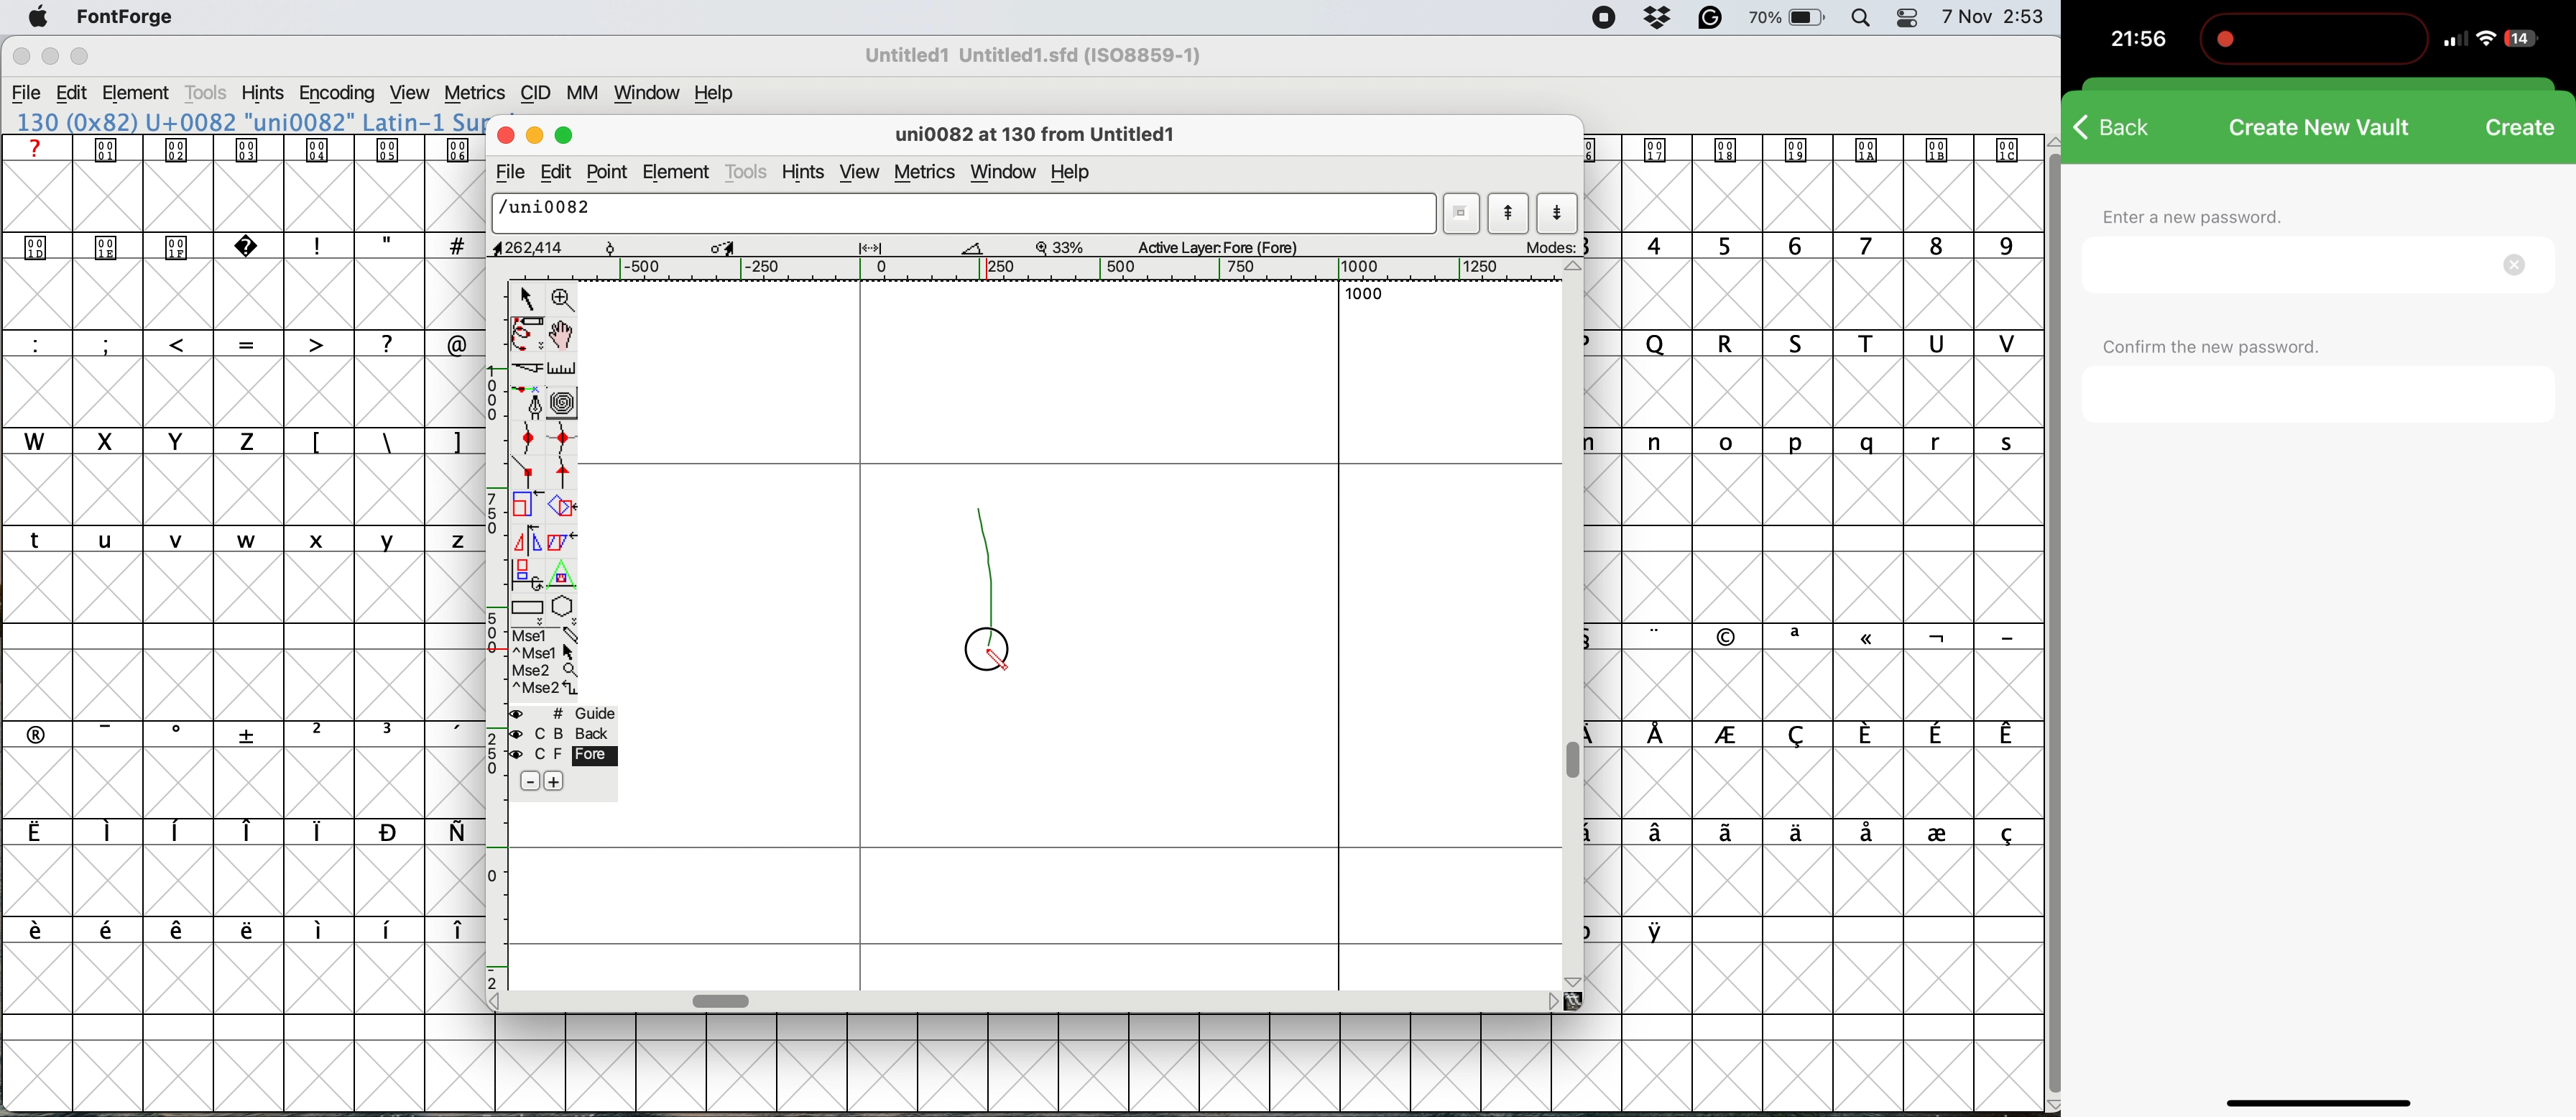 The width and height of the screenshot is (2576, 1120). Describe the element at coordinates (1801, 635) in the screenshot. I see `special characters` at that location.